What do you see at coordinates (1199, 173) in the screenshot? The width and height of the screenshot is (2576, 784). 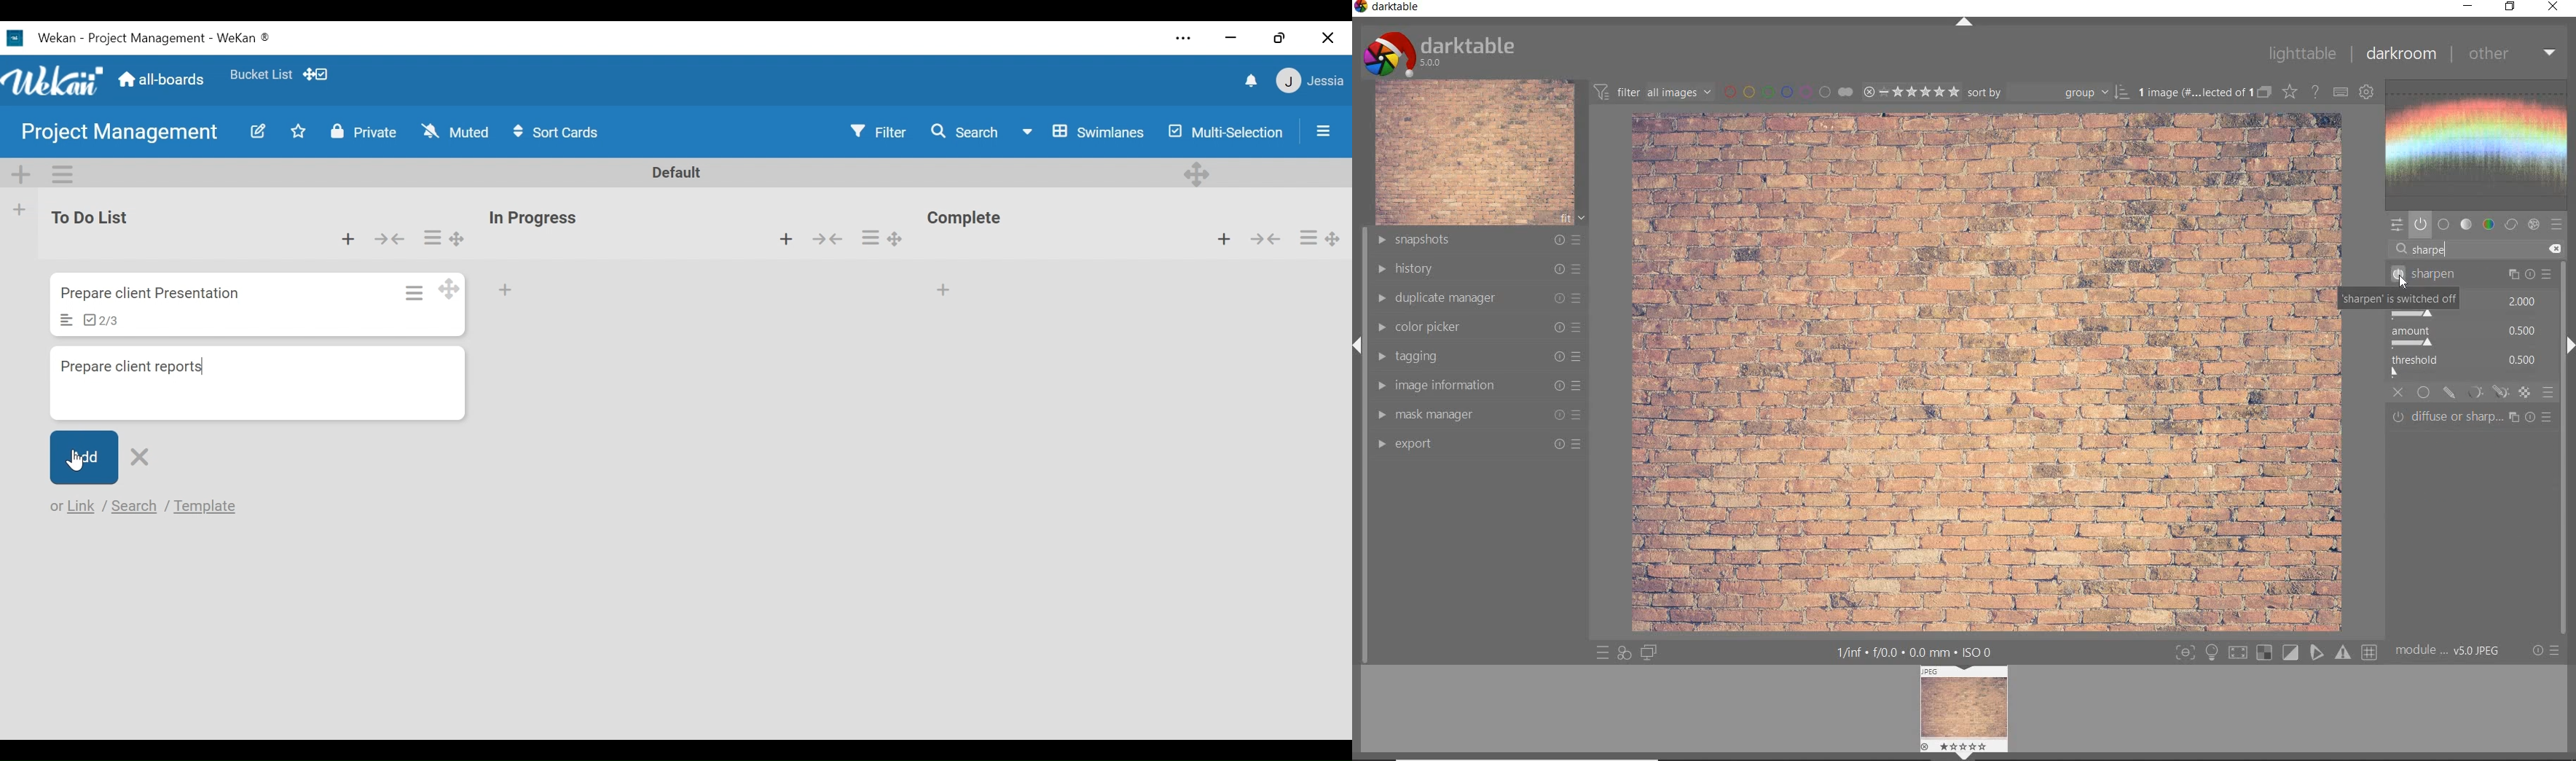 I see `Desktop drag handles` at bounding box center [1199, 173].